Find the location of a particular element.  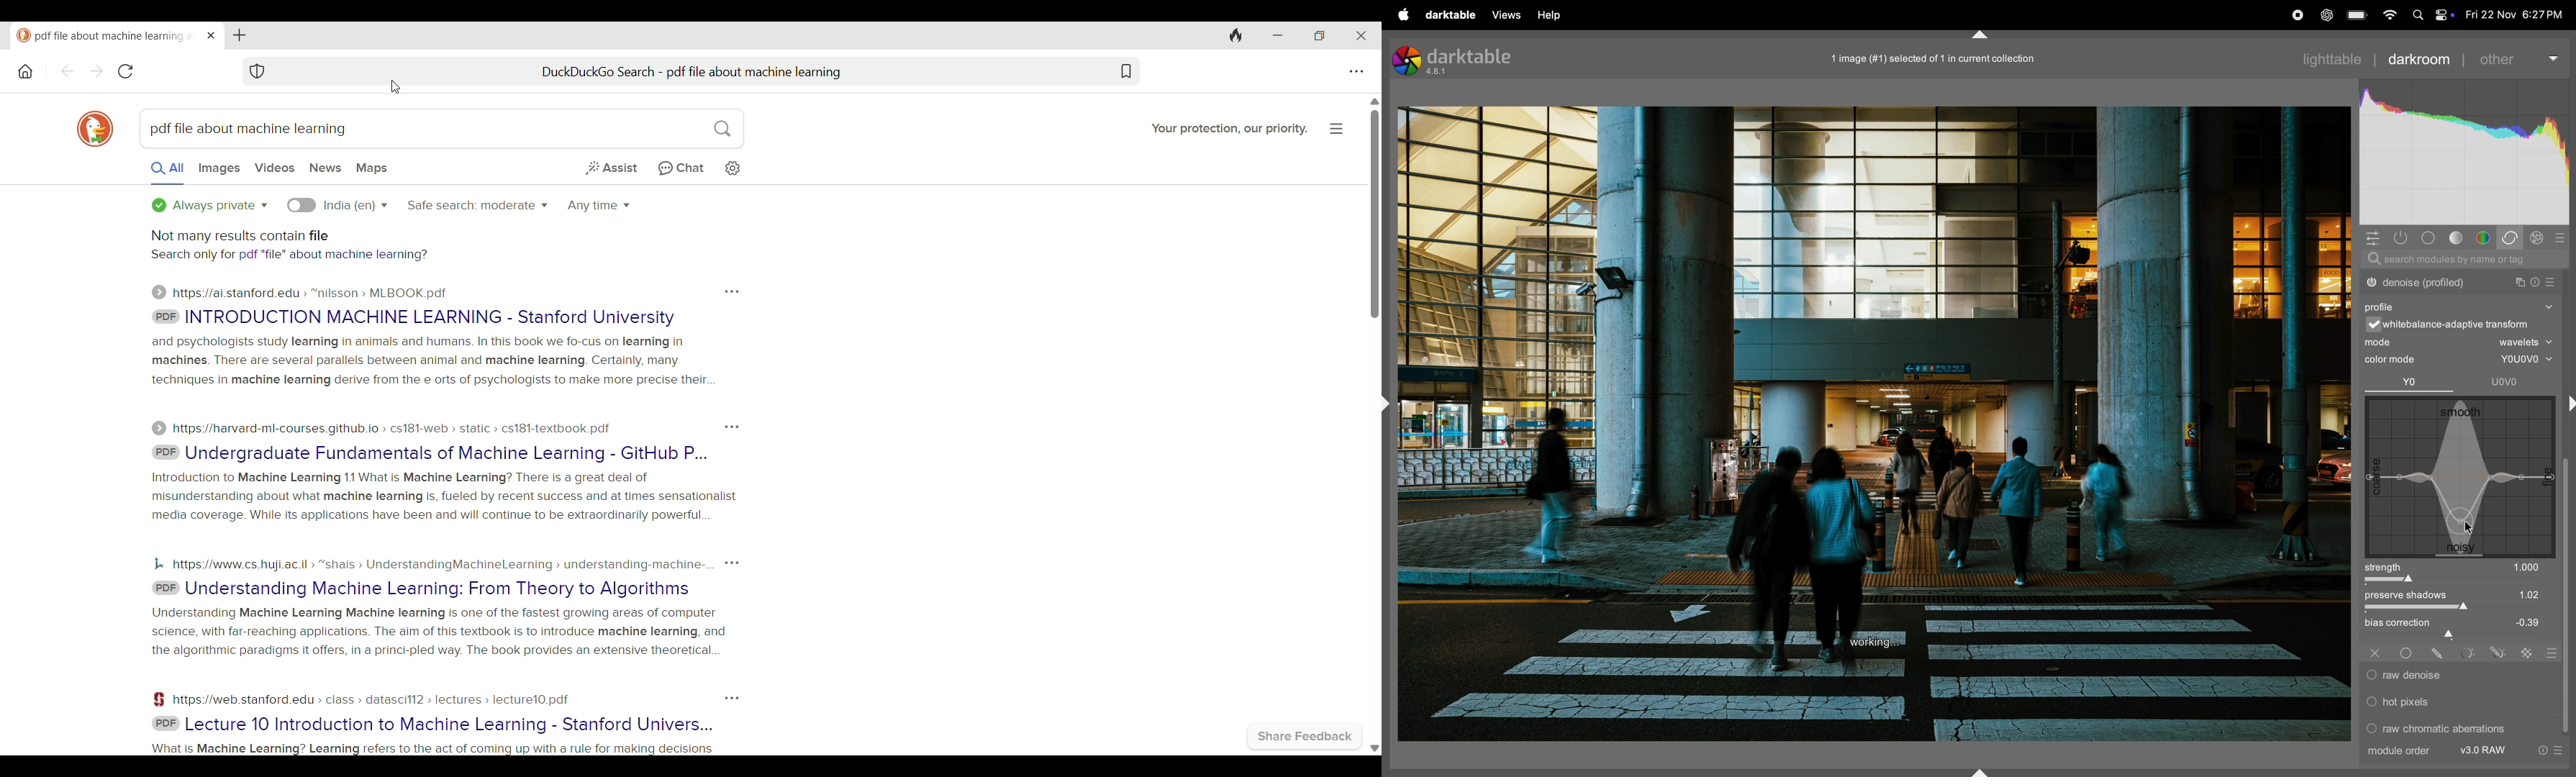

pdf file about machine learning is located at coordinates (247, 129).